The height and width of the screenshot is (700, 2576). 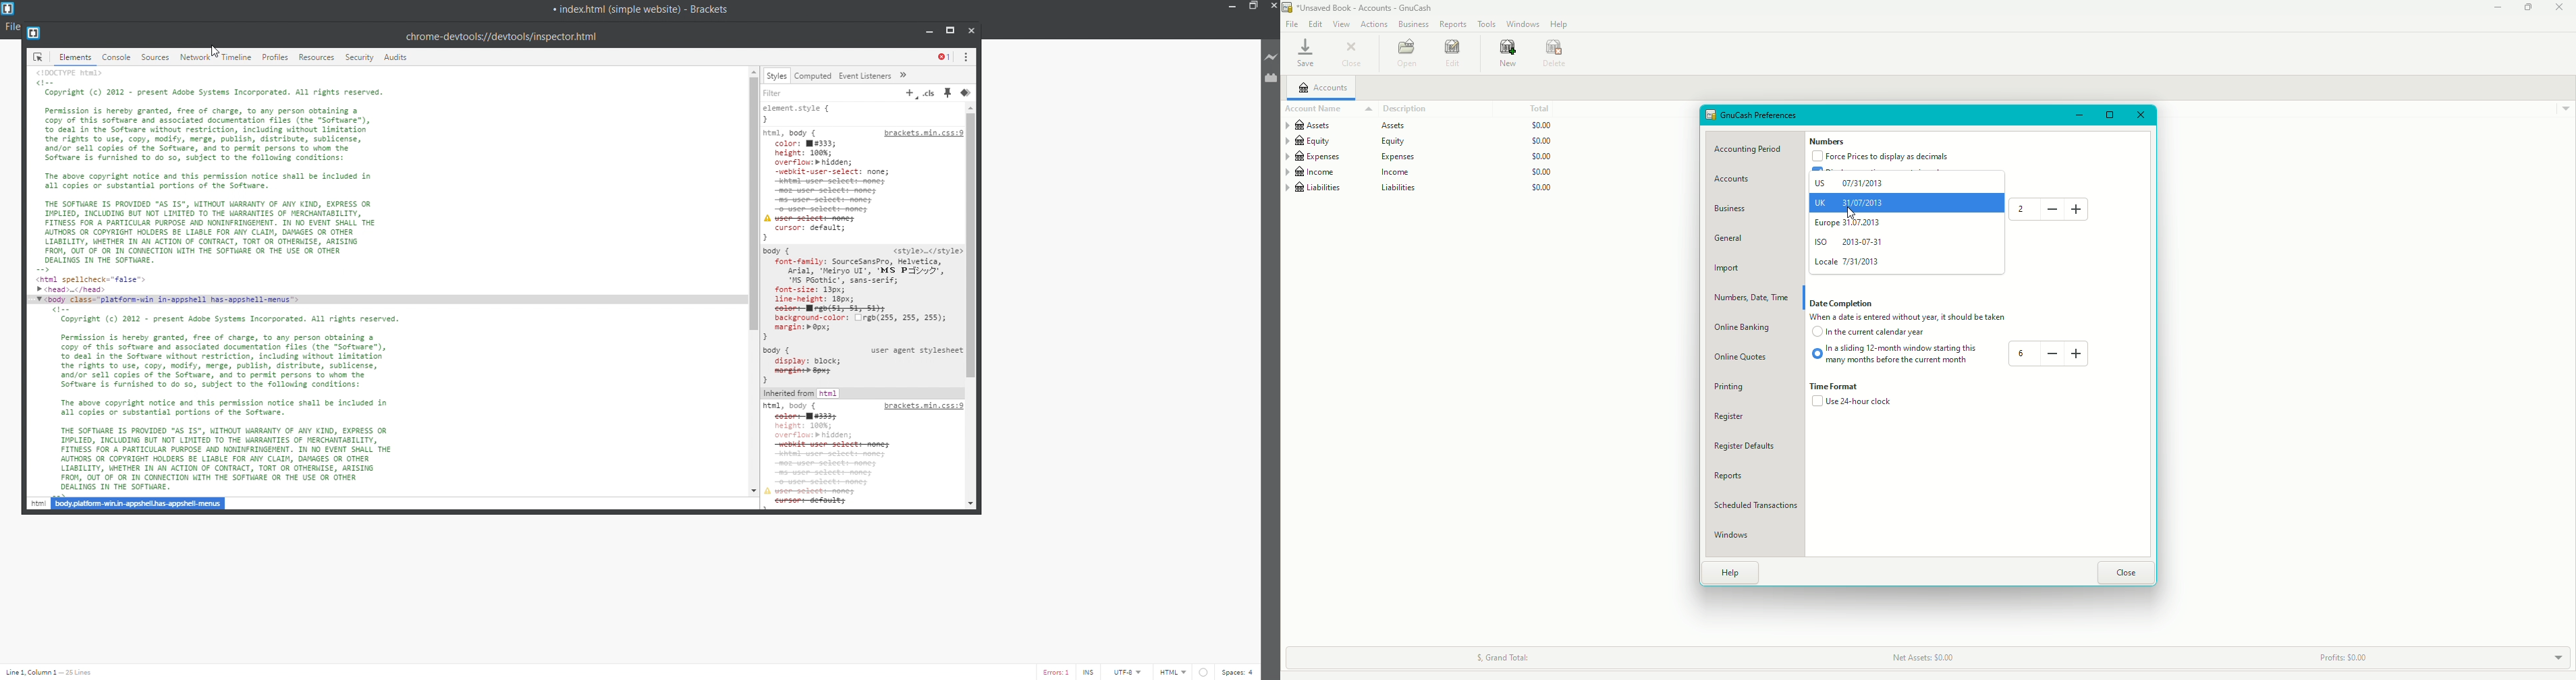 What do you see at coordinates (1368, 8) in the screenshot?
I see `file name` at bounding box center [1368, 8].